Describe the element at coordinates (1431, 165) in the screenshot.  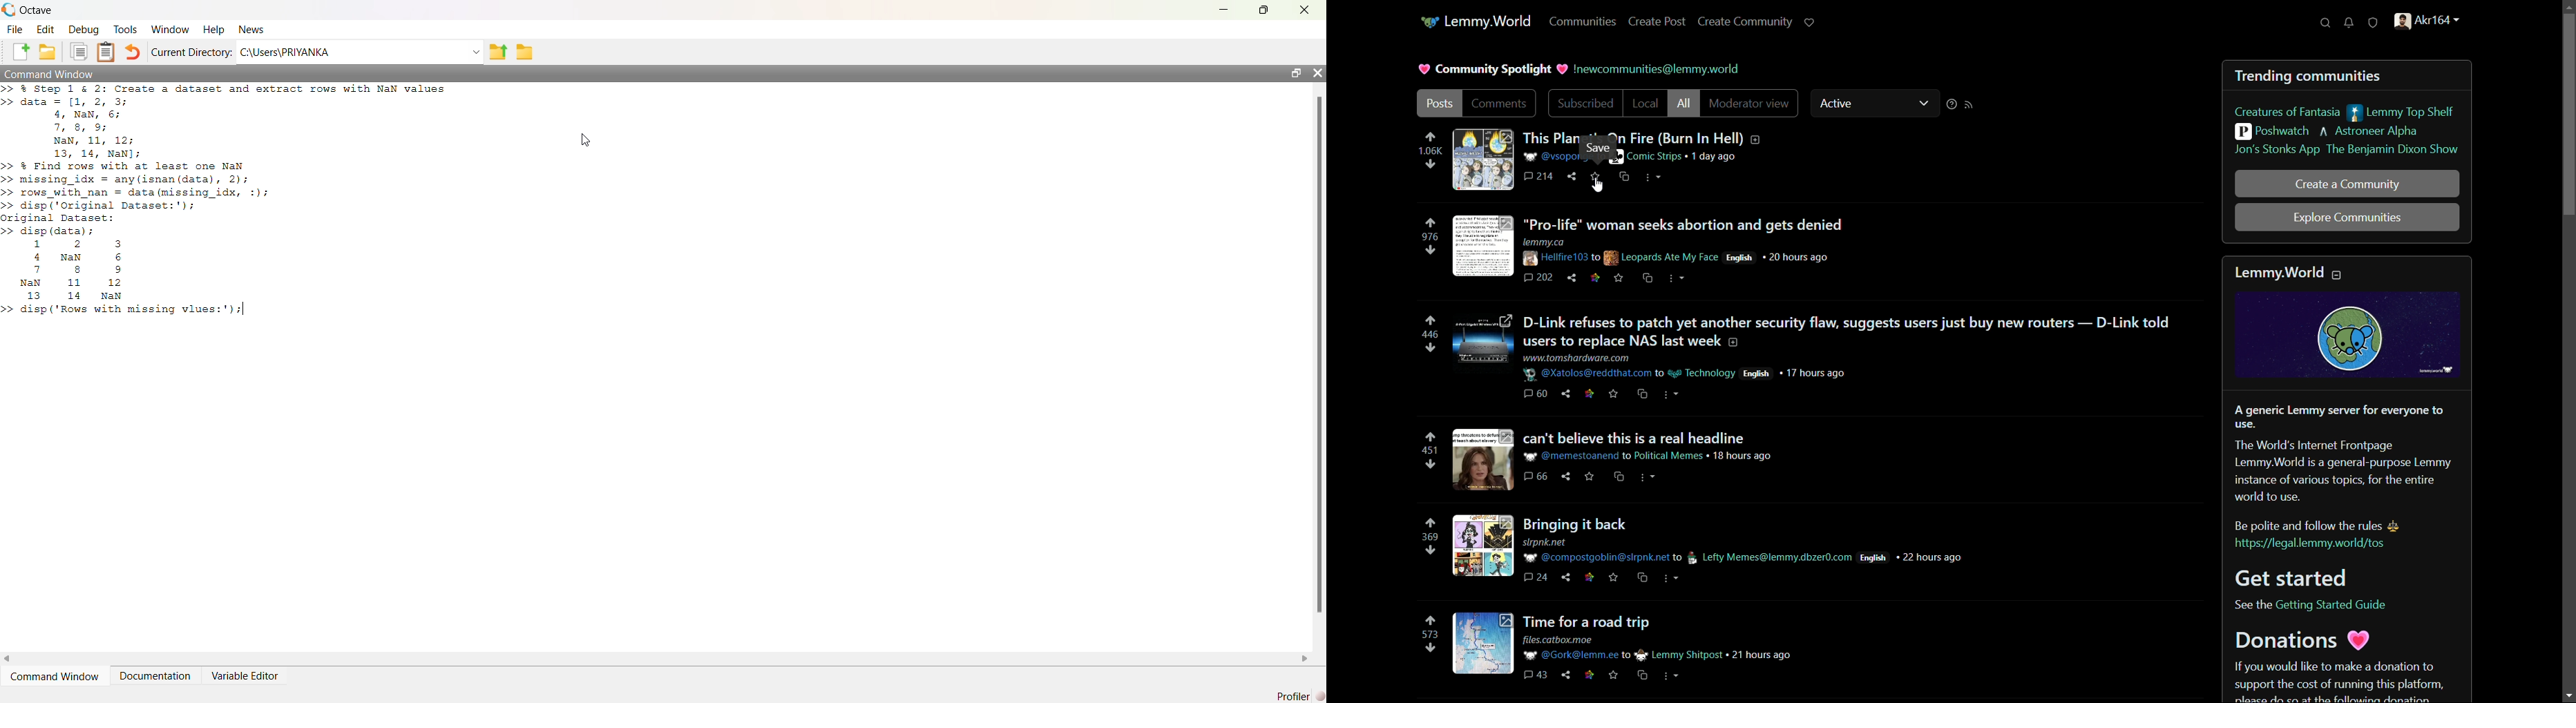
I see `downvote` at that location.